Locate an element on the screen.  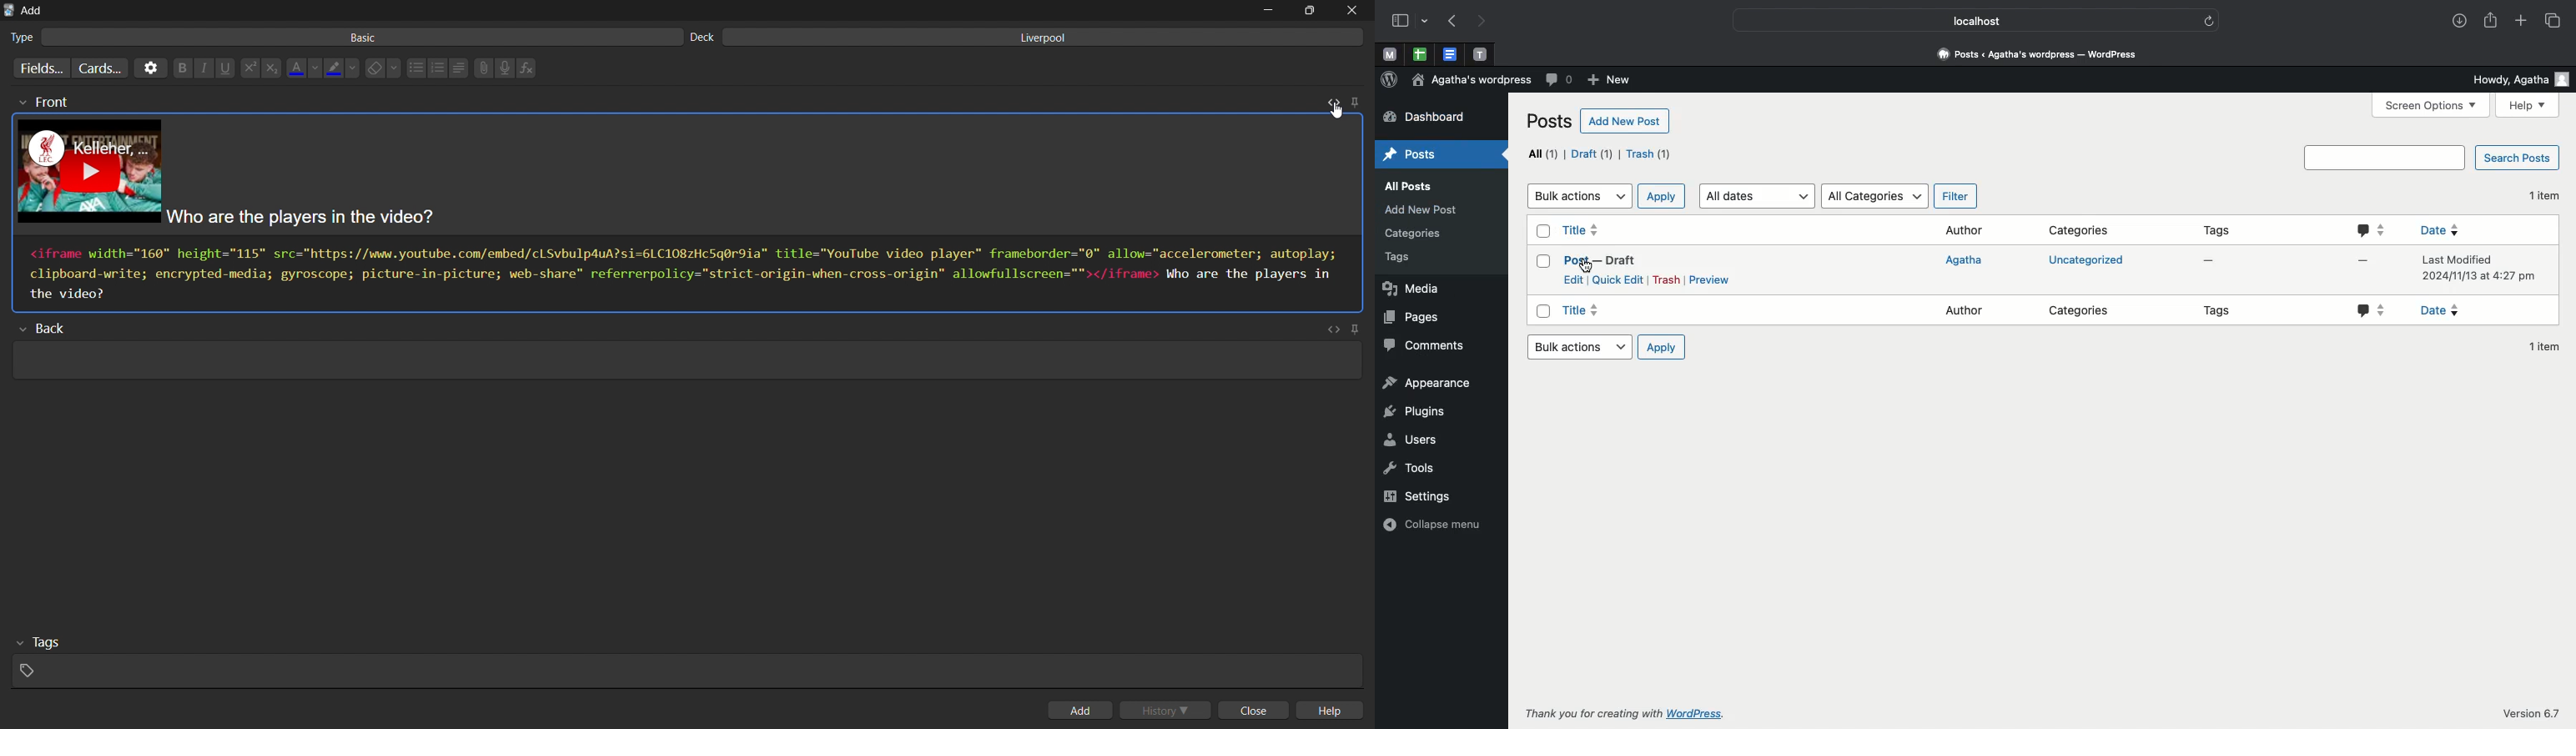
erase formatting is located at coordinates (386, 68).